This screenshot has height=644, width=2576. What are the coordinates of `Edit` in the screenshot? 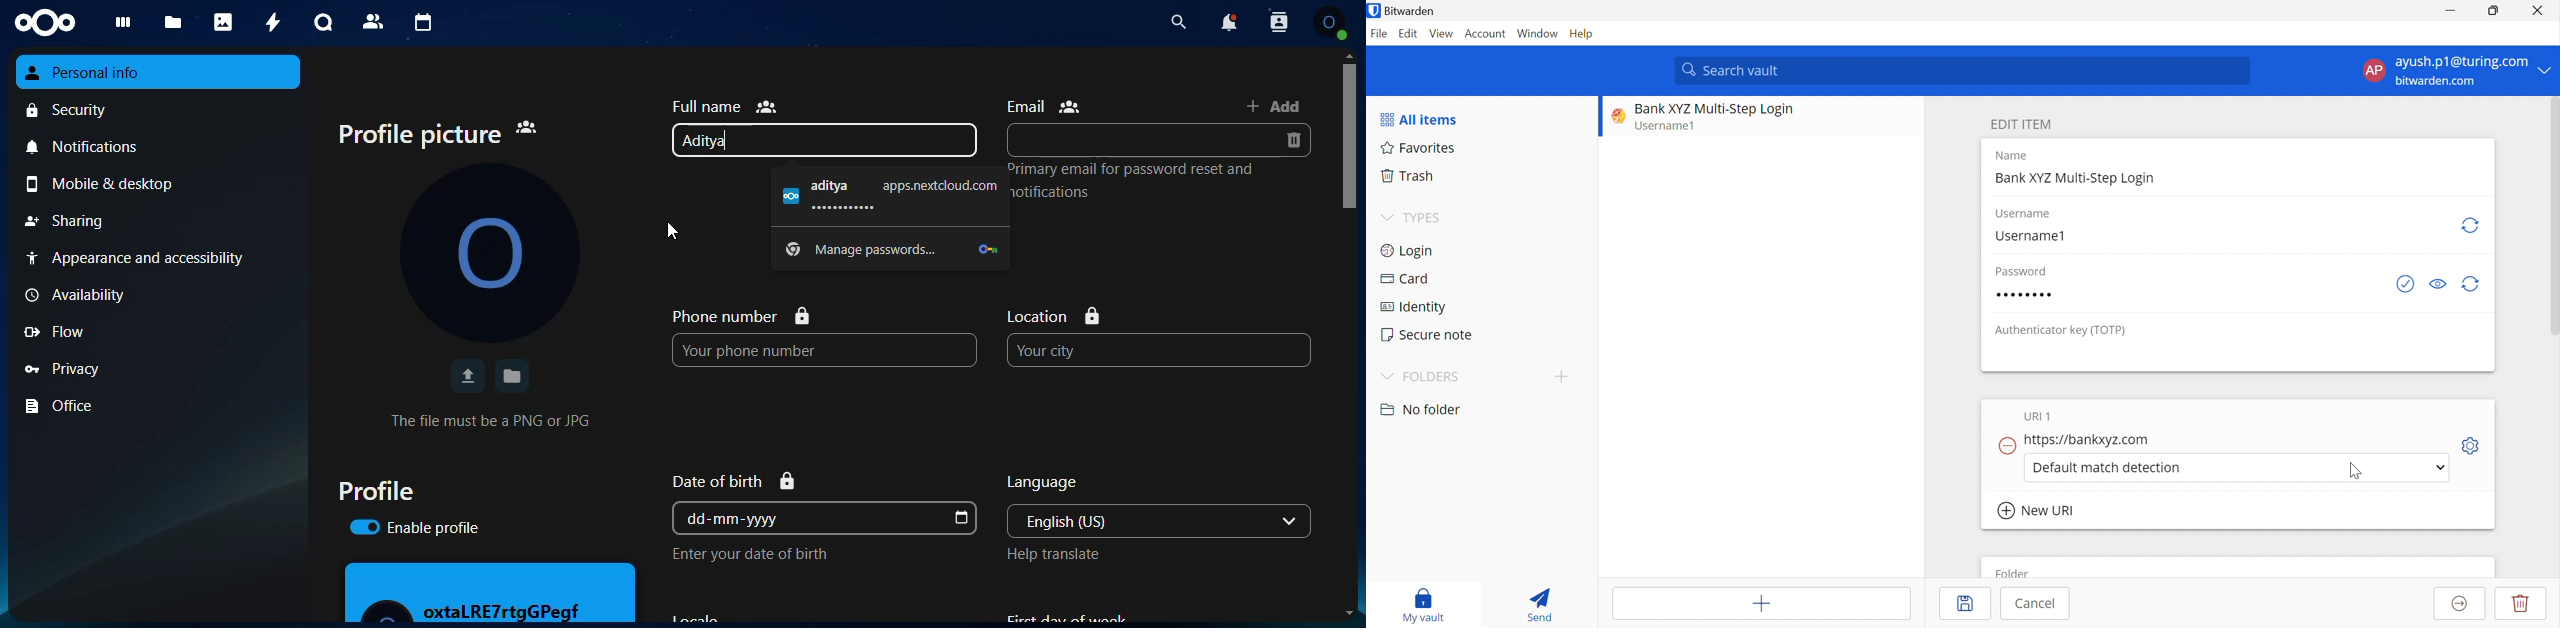 It's located at (1408, 34).